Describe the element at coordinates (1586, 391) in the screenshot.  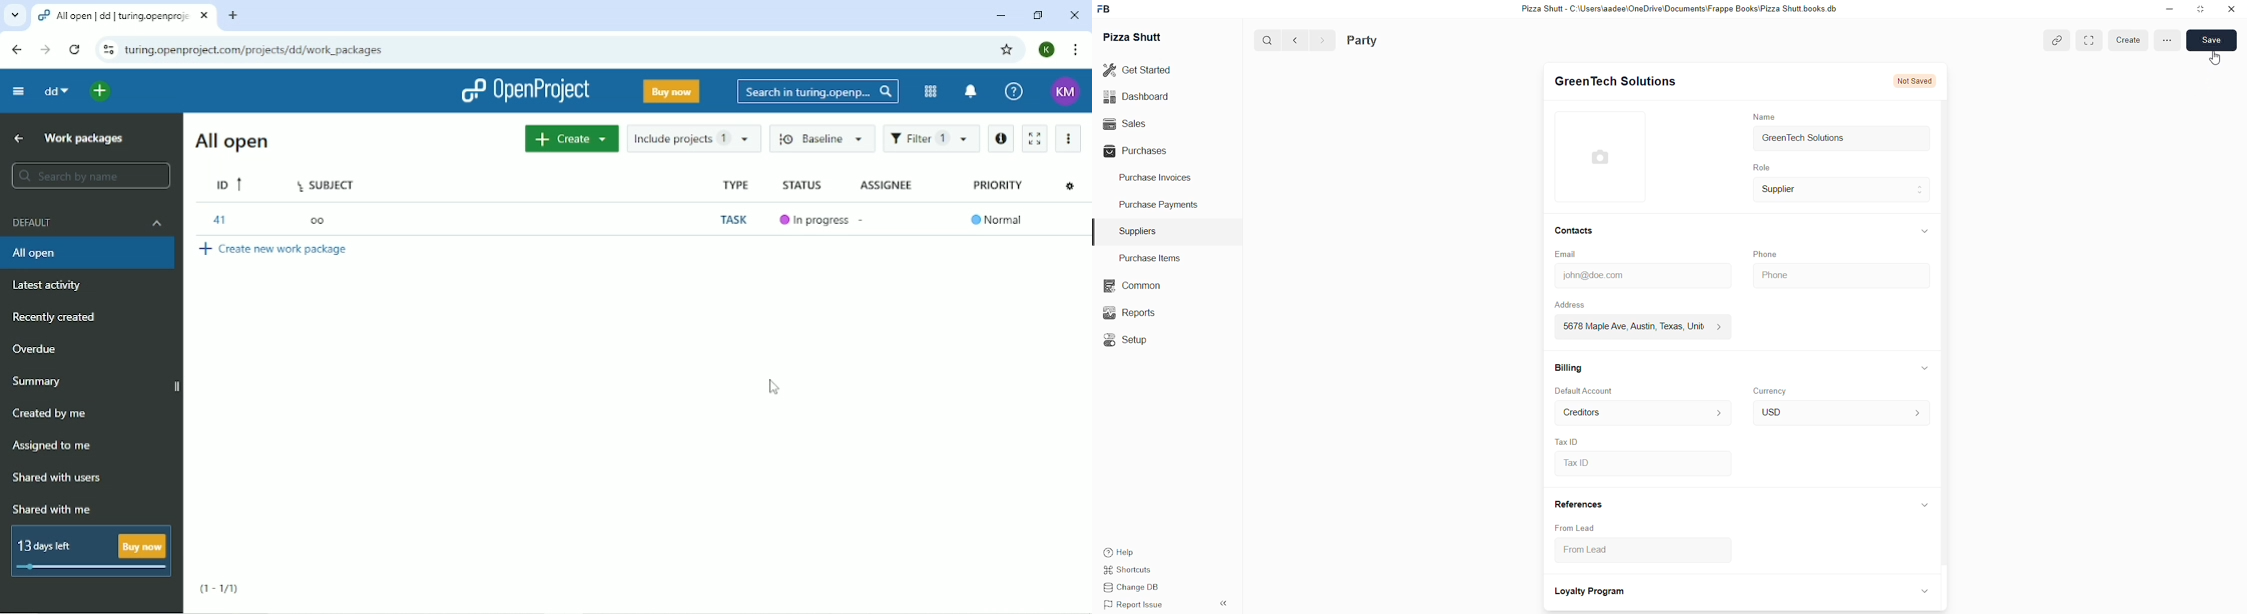
I see `Default Account` at that location.